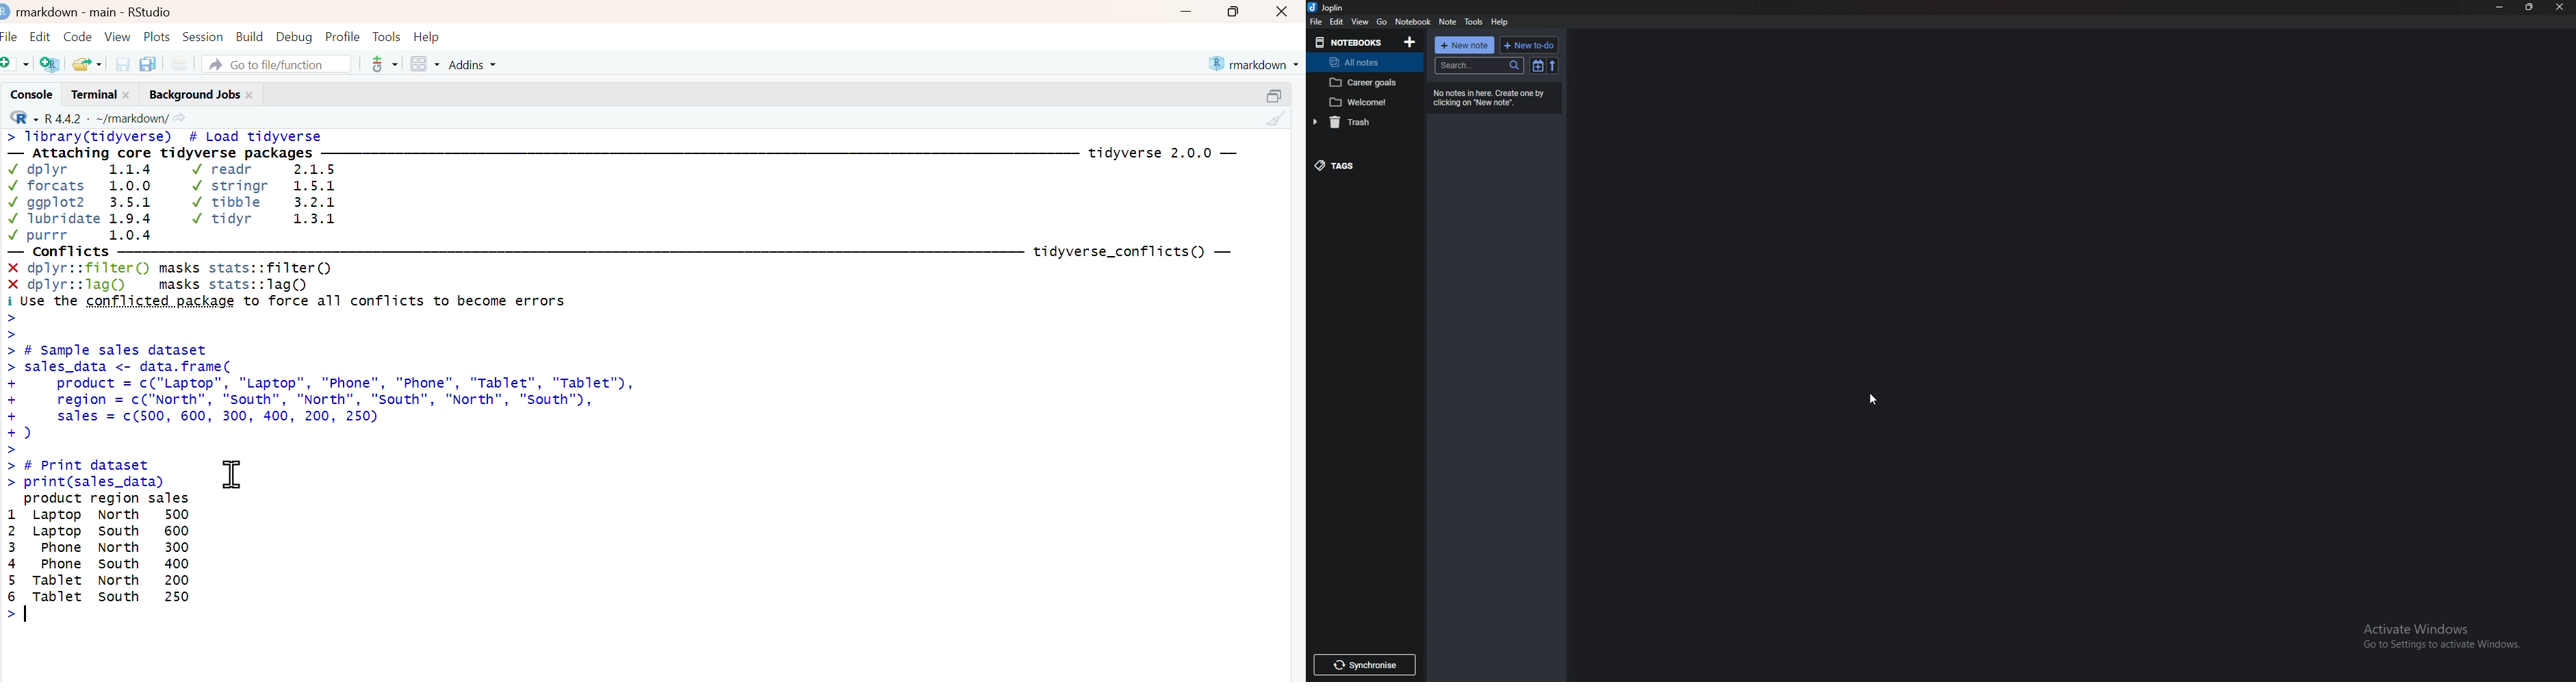  Describe the element at coordinates (1381, 22) in the screenshot. I see `go` at that location.